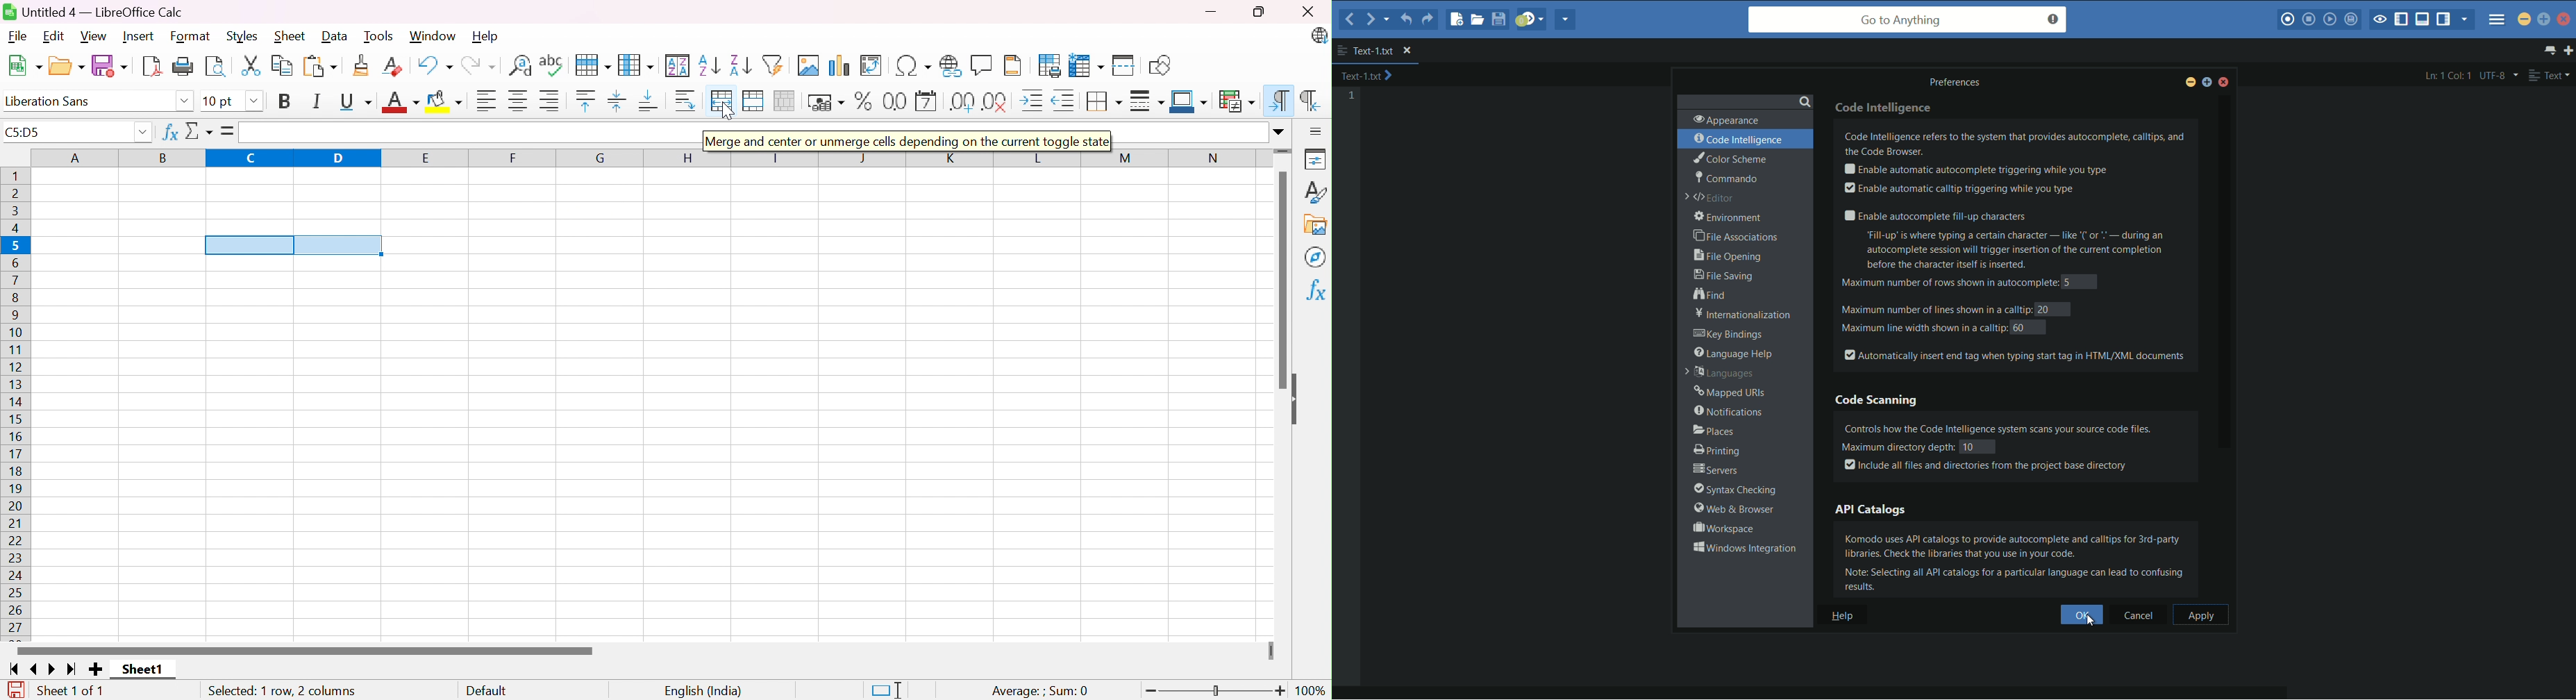 Image resolution: width=2576 pixels, height=700 pixels. I want to click on Font Color, so click(401, 101).